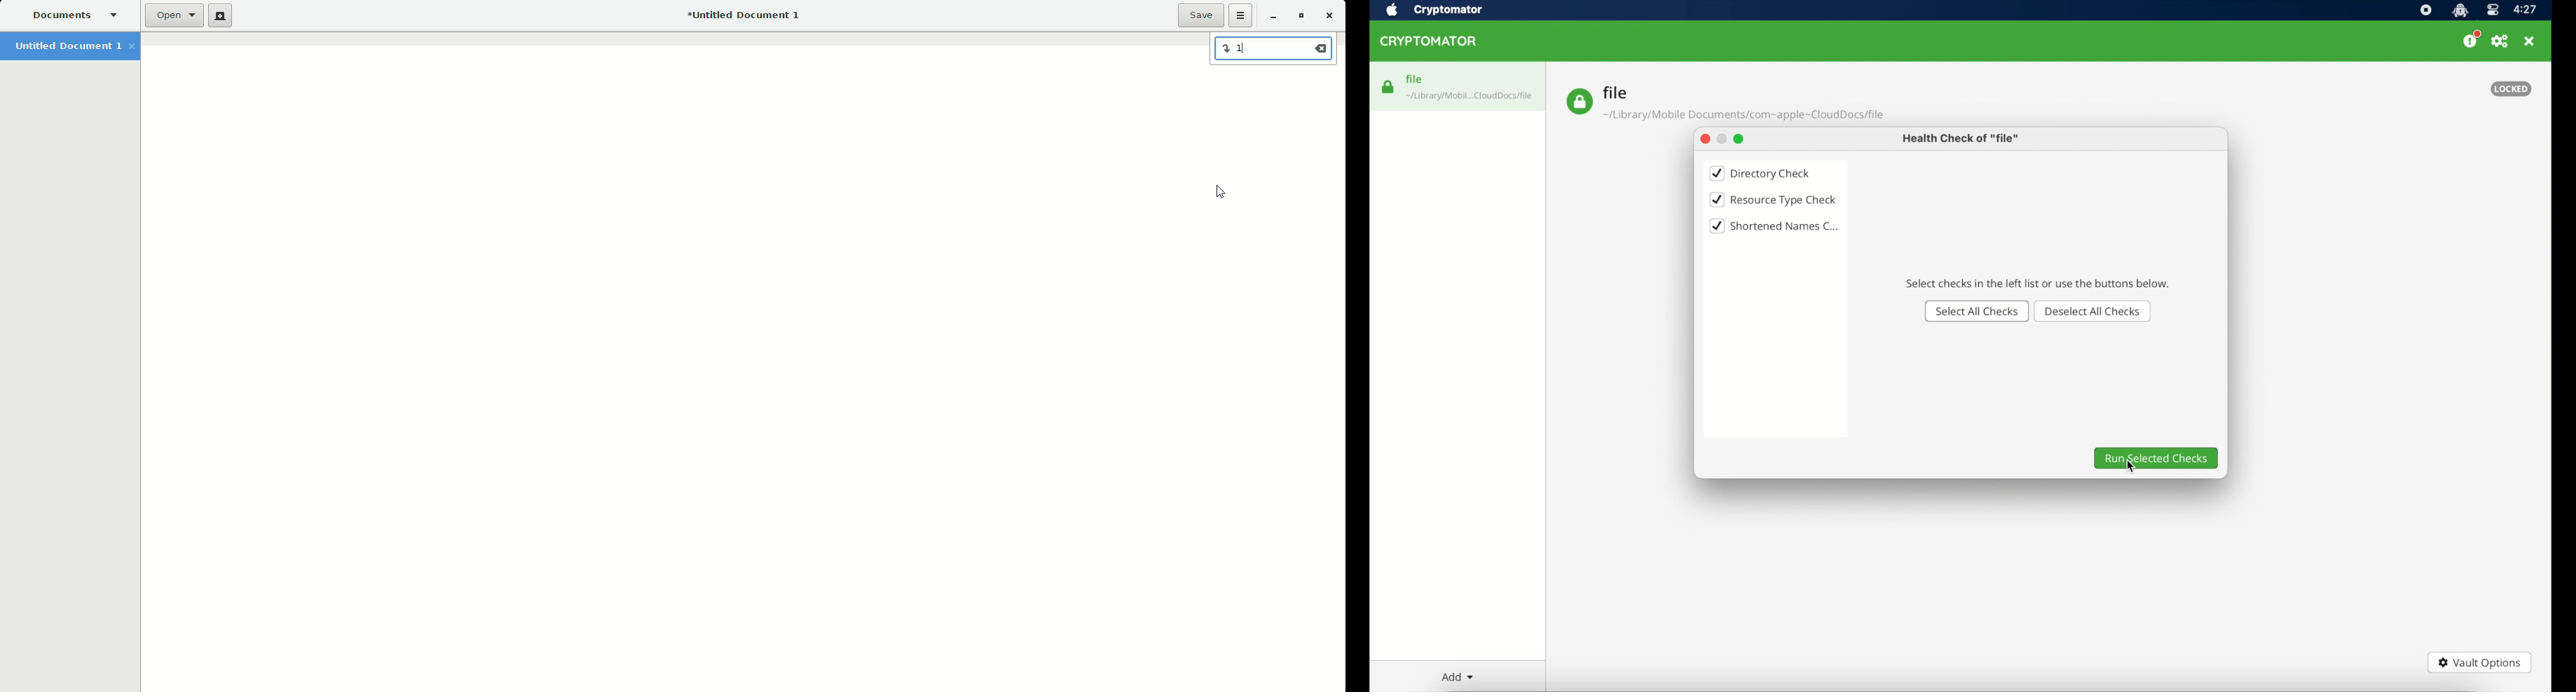  Describe the element at coordinates (1775, 226) in the screenshot. I see `shortened names` at that location.